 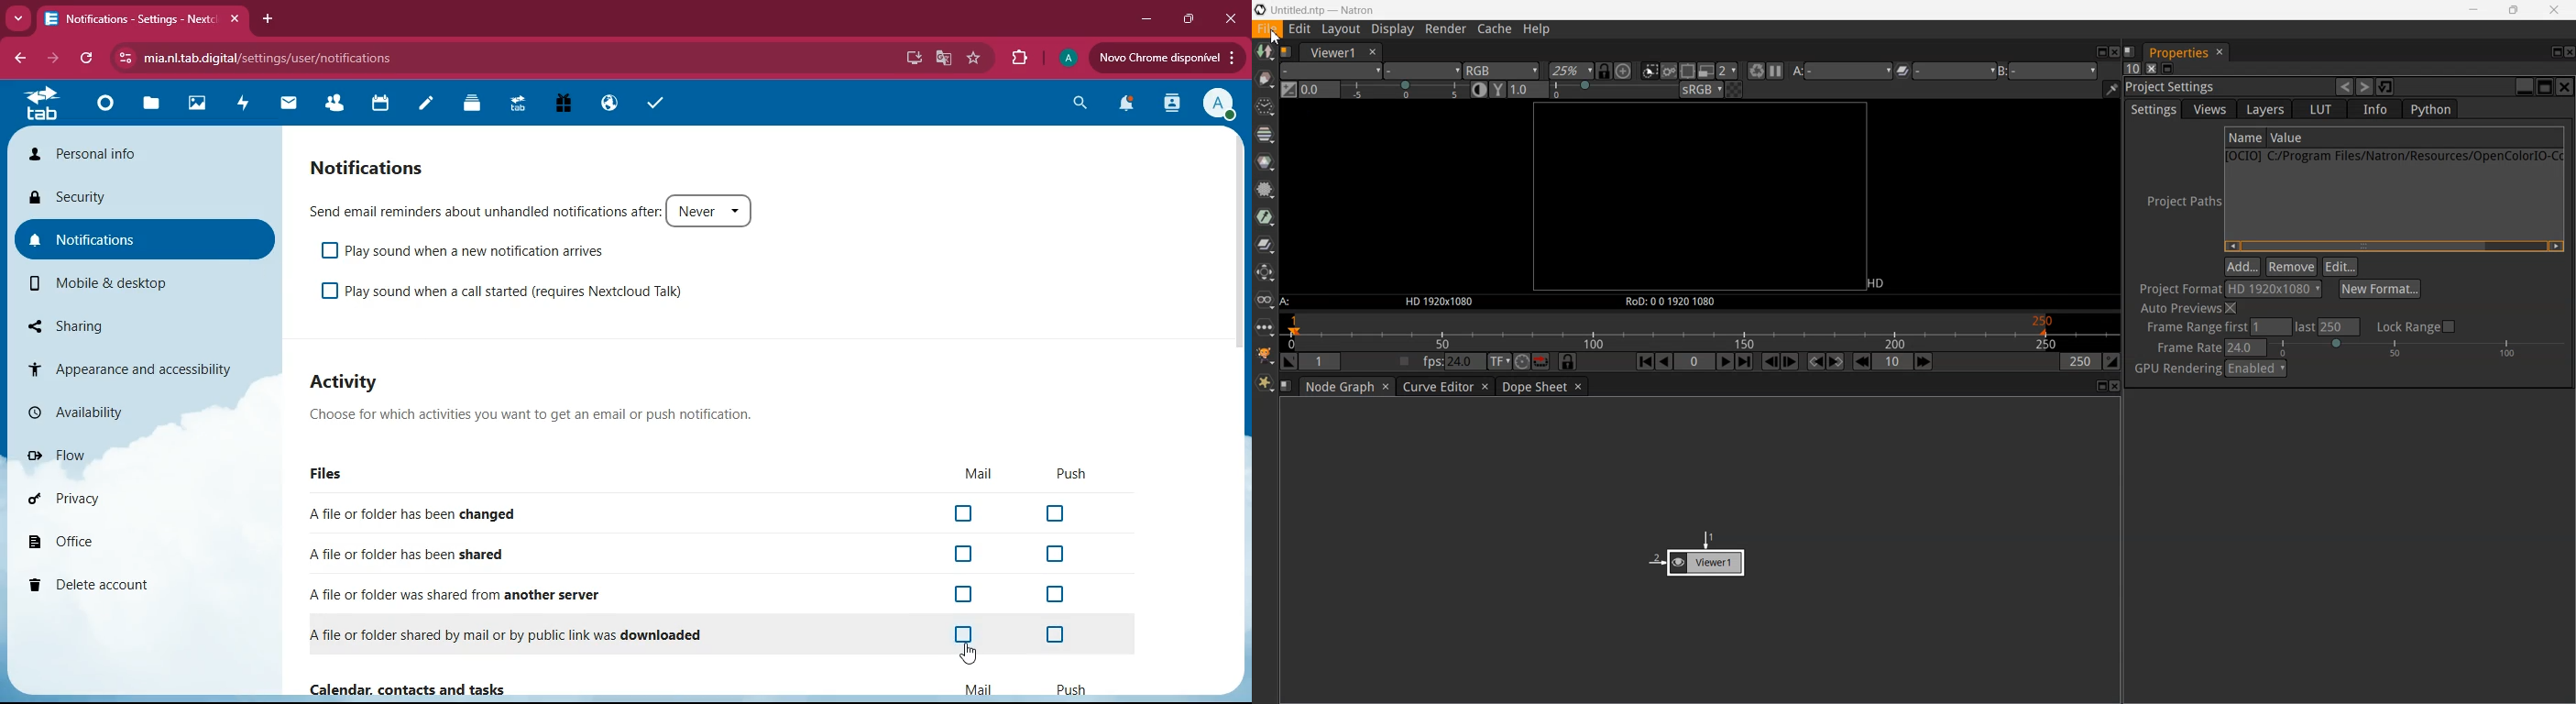 What do you see at coordinates (240, 105) in the screenshot?
I see `activity` at bounding box center [240, 105].